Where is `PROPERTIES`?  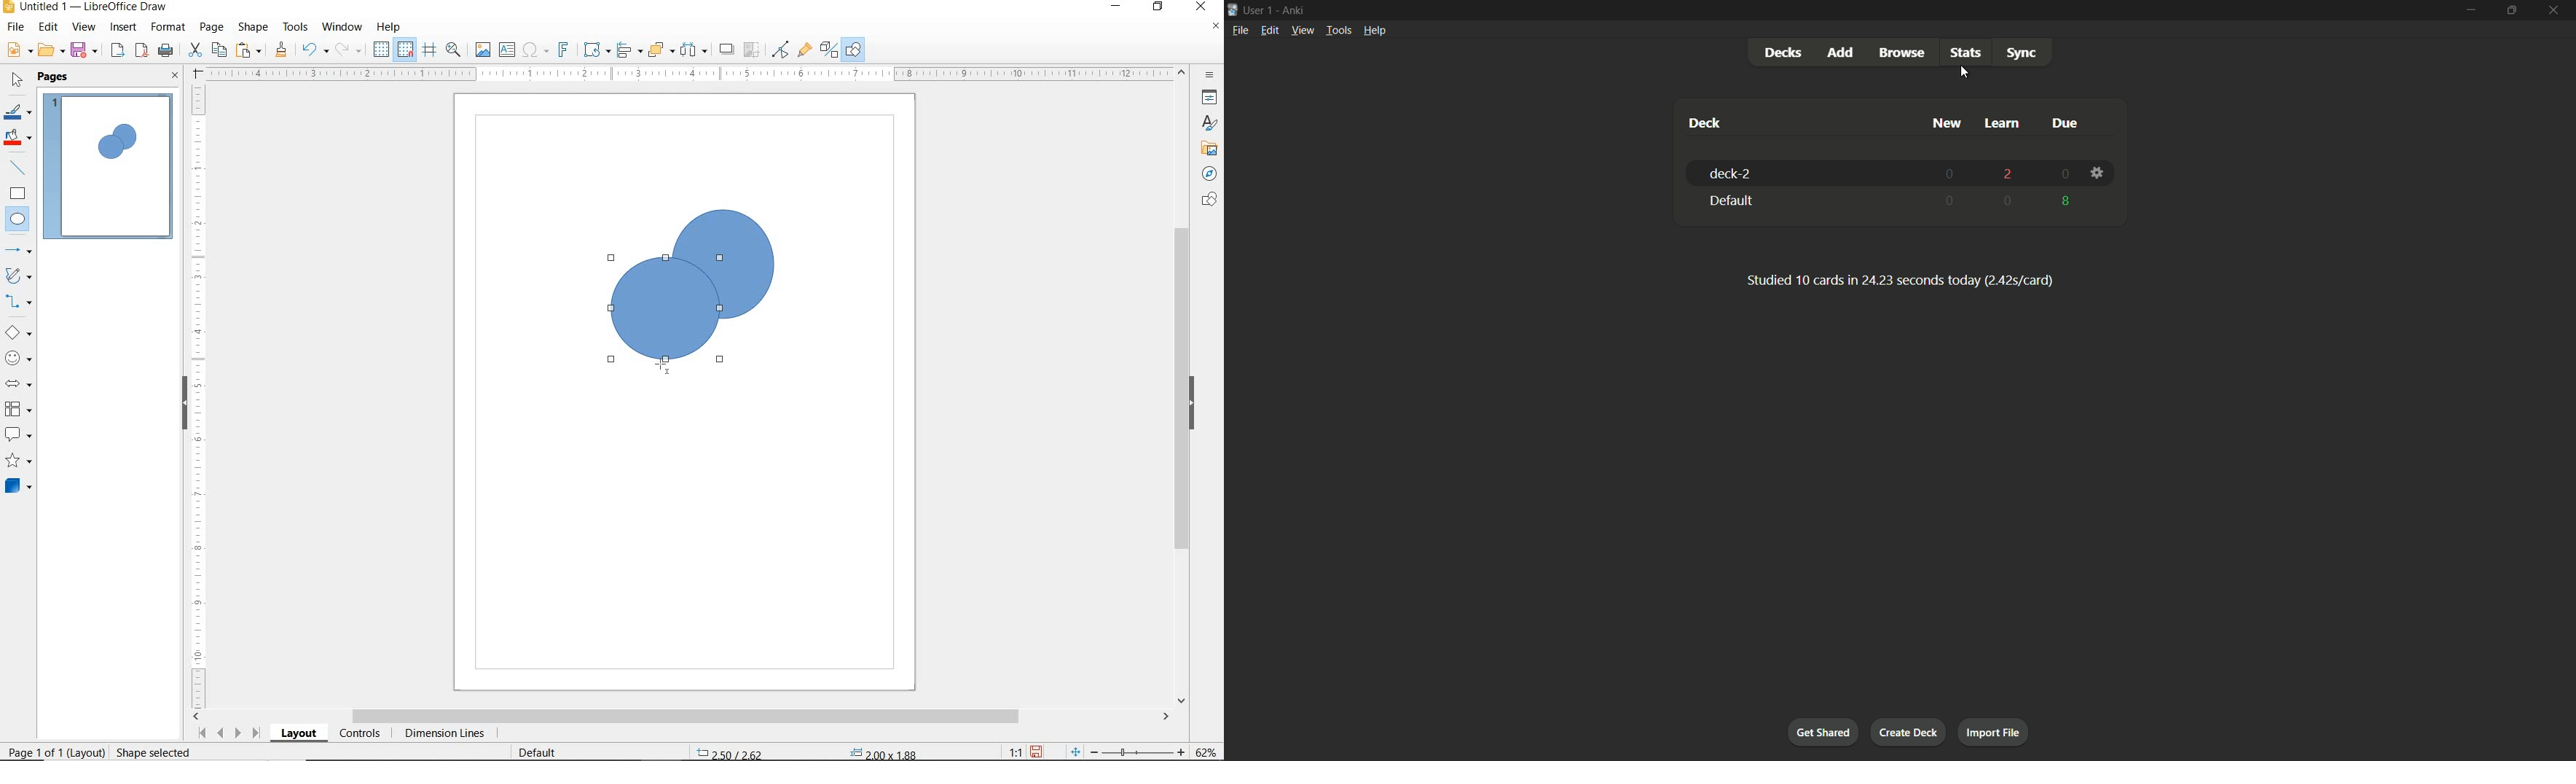 PROPERTIES is located at coordinates (1212, 100).